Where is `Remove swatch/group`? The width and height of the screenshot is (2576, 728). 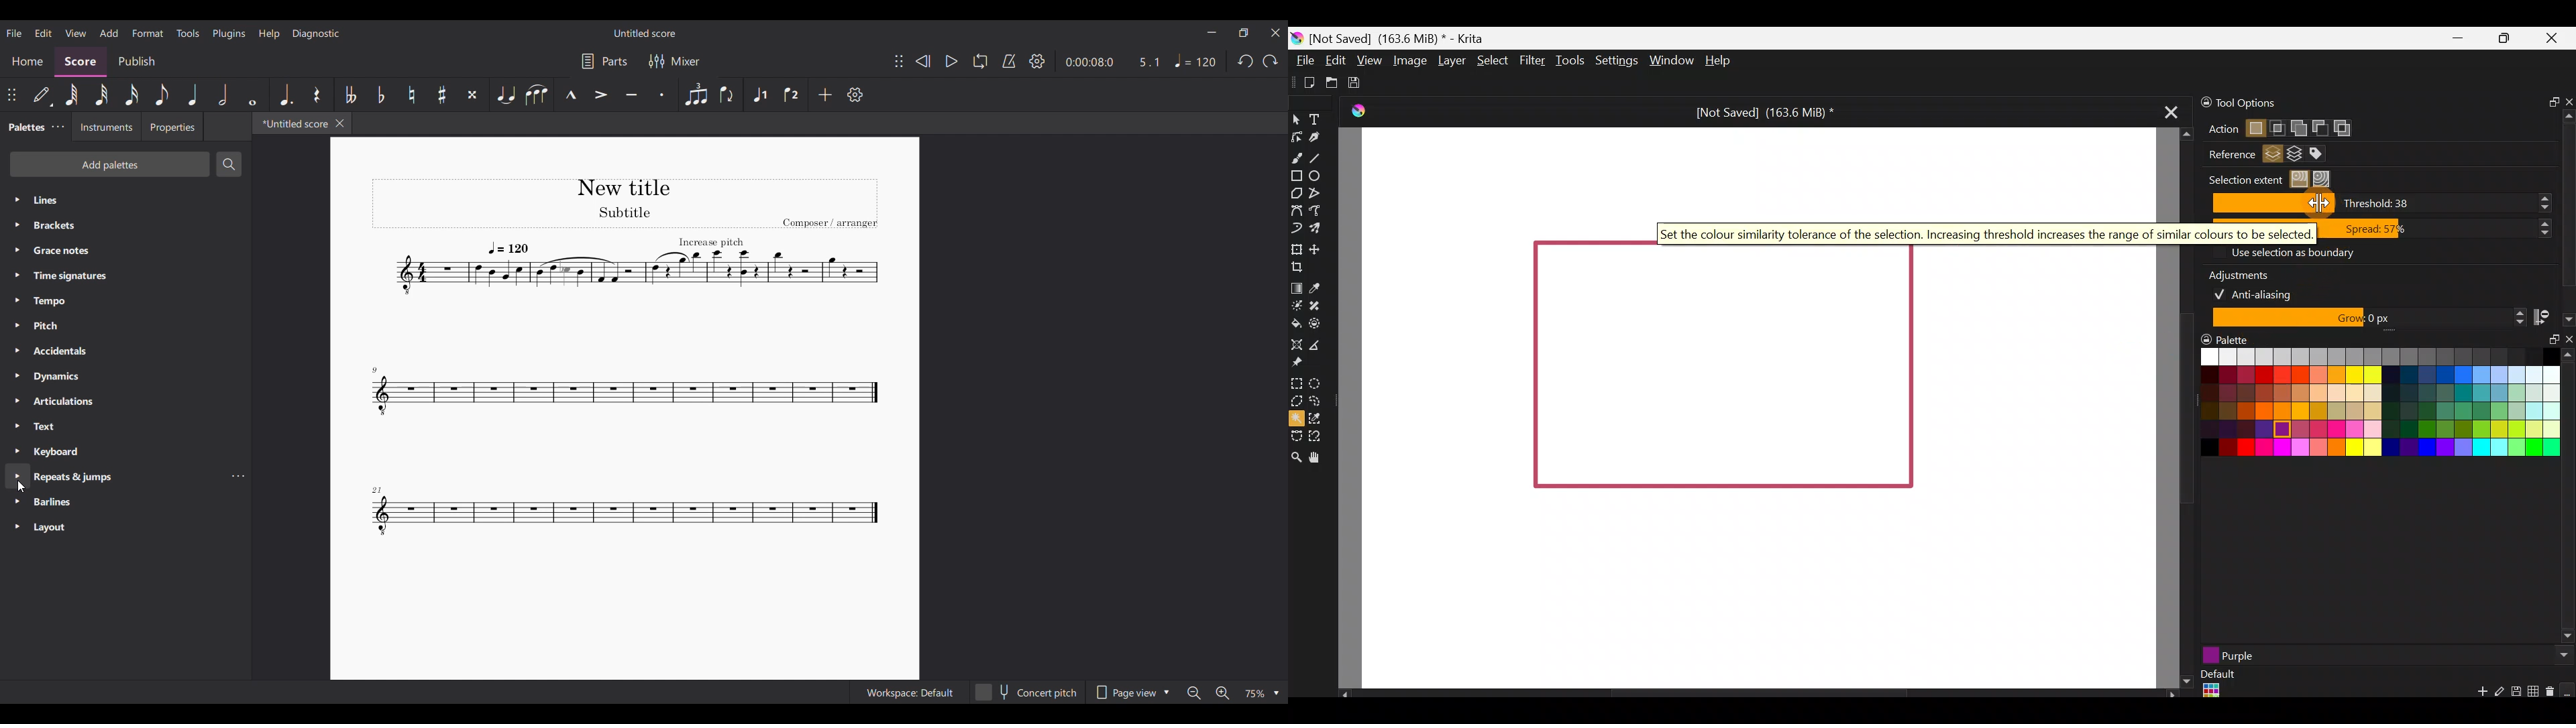
Remove swatch/group is located at coordinates (2553, 696).